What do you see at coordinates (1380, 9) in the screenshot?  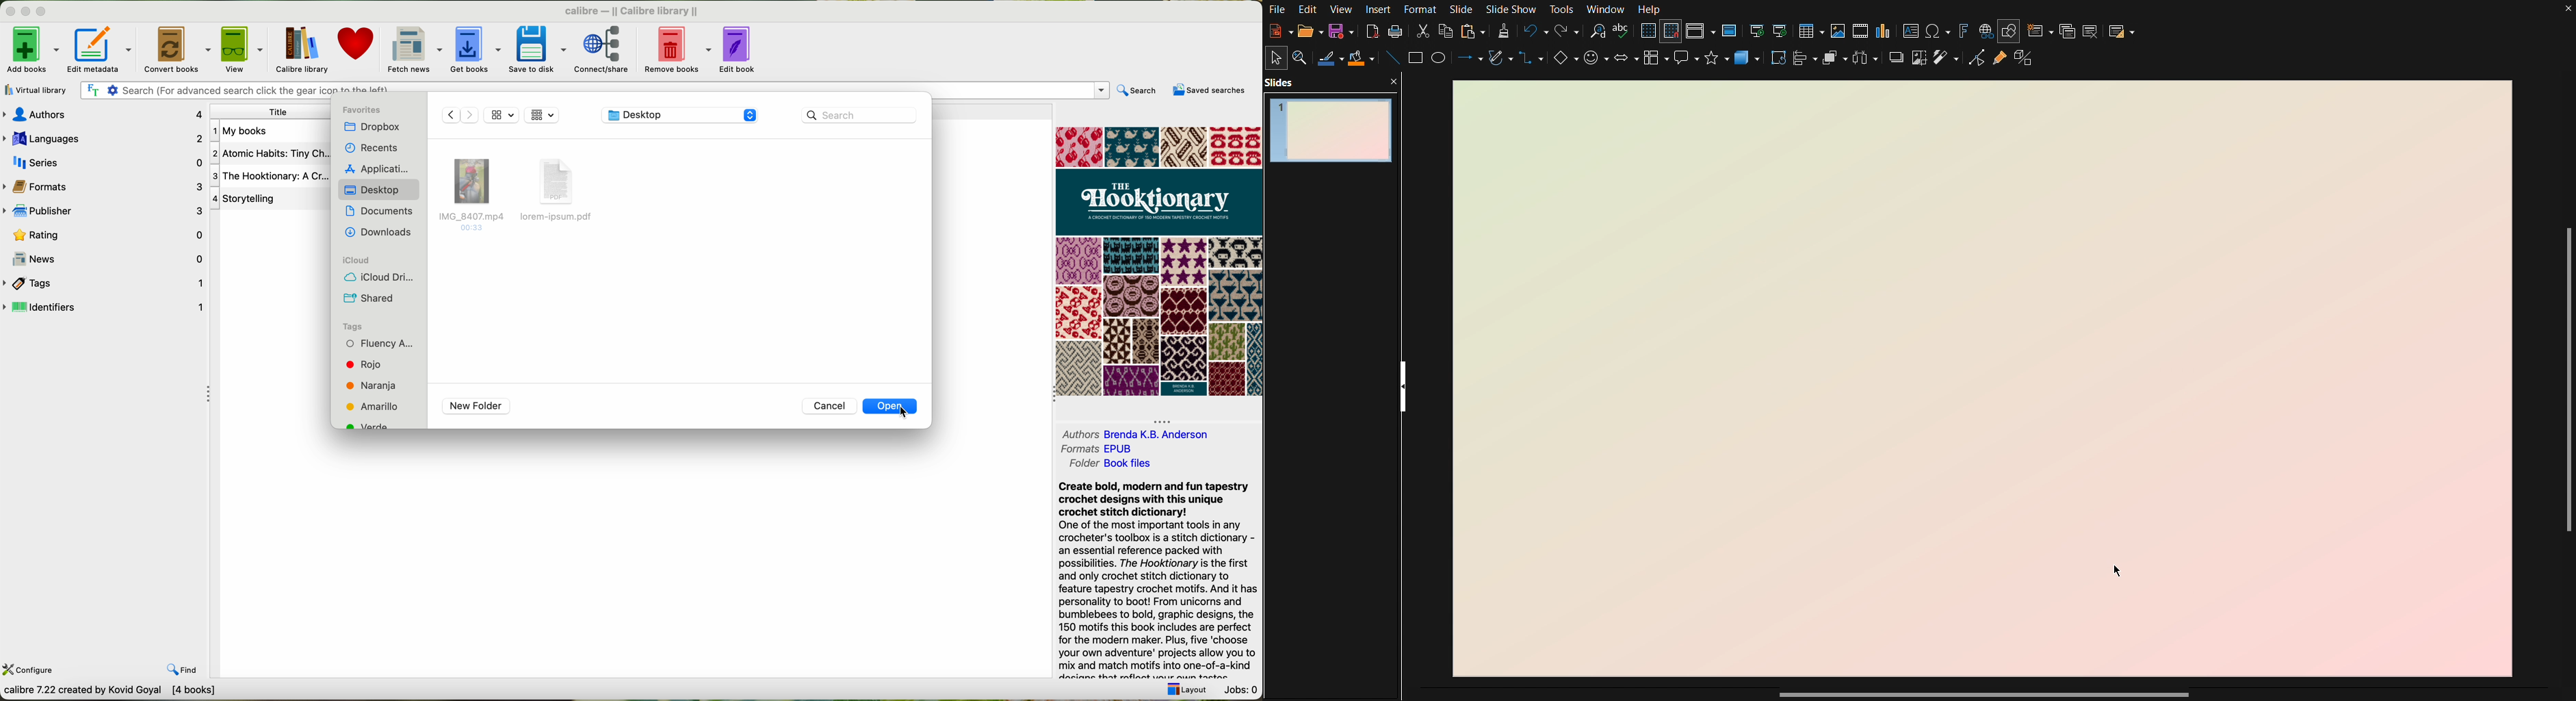 I see `Insert` at bounding box center [1380, 9].